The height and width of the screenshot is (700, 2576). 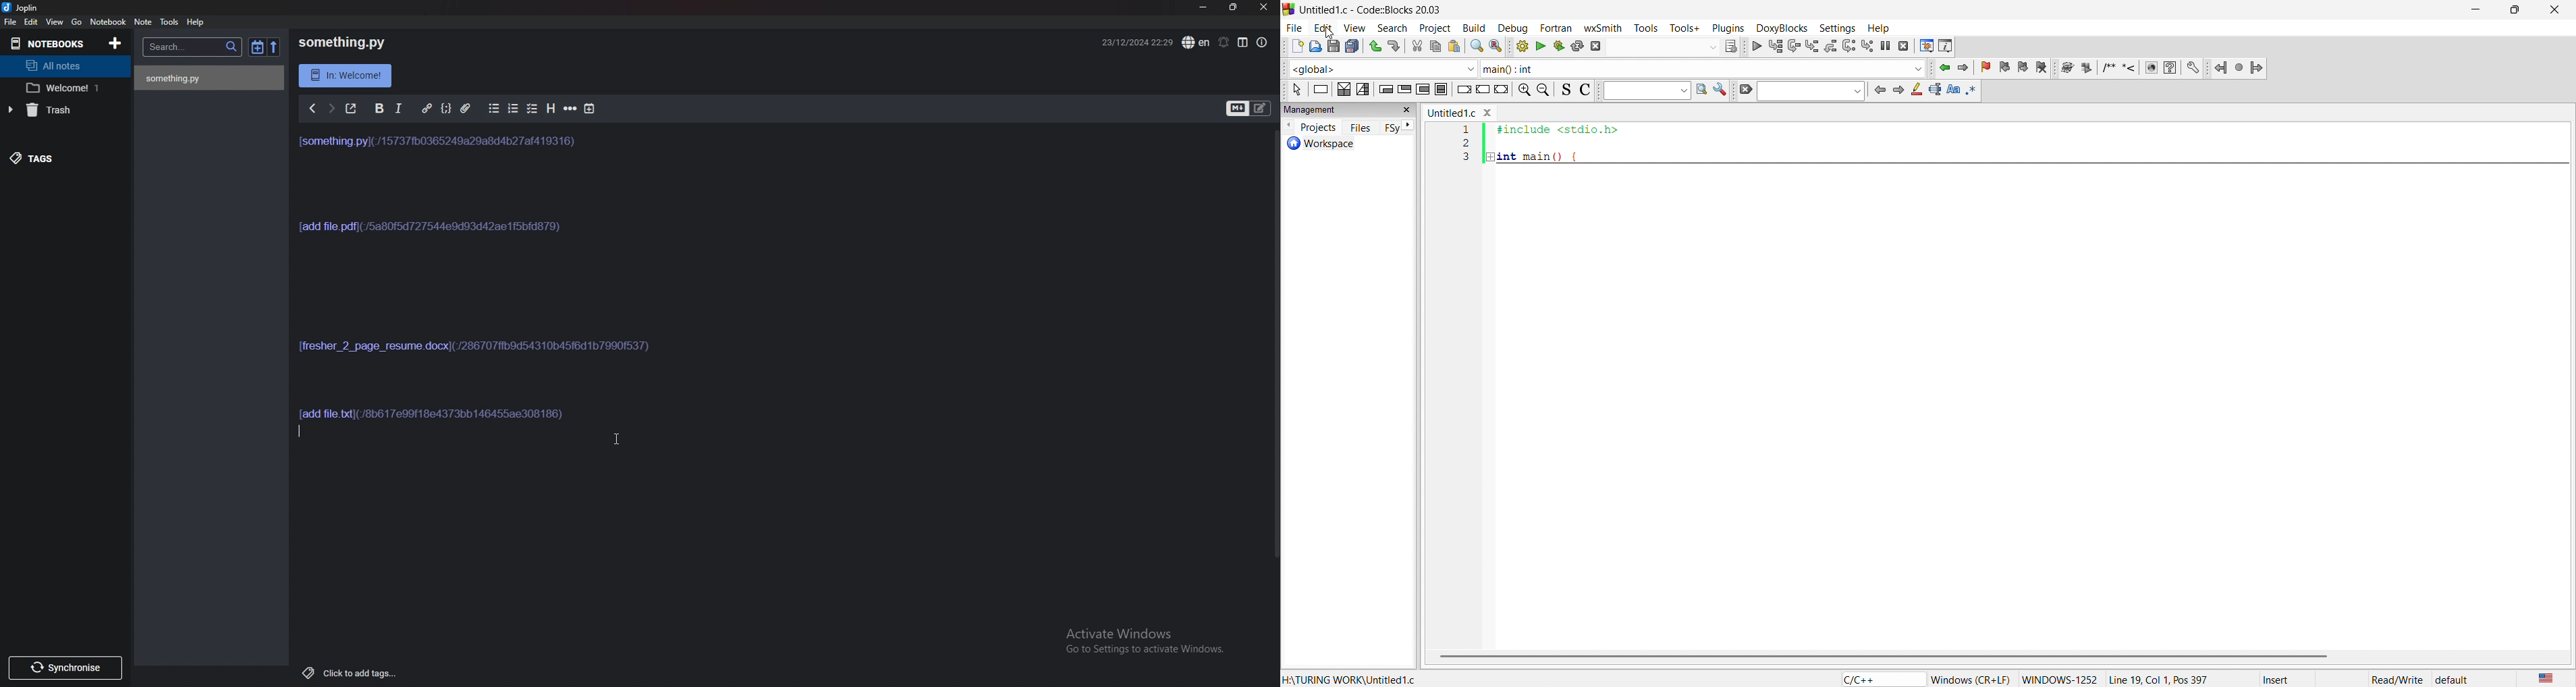 I want to click on debug/continue, so click(x=1755, y=46).